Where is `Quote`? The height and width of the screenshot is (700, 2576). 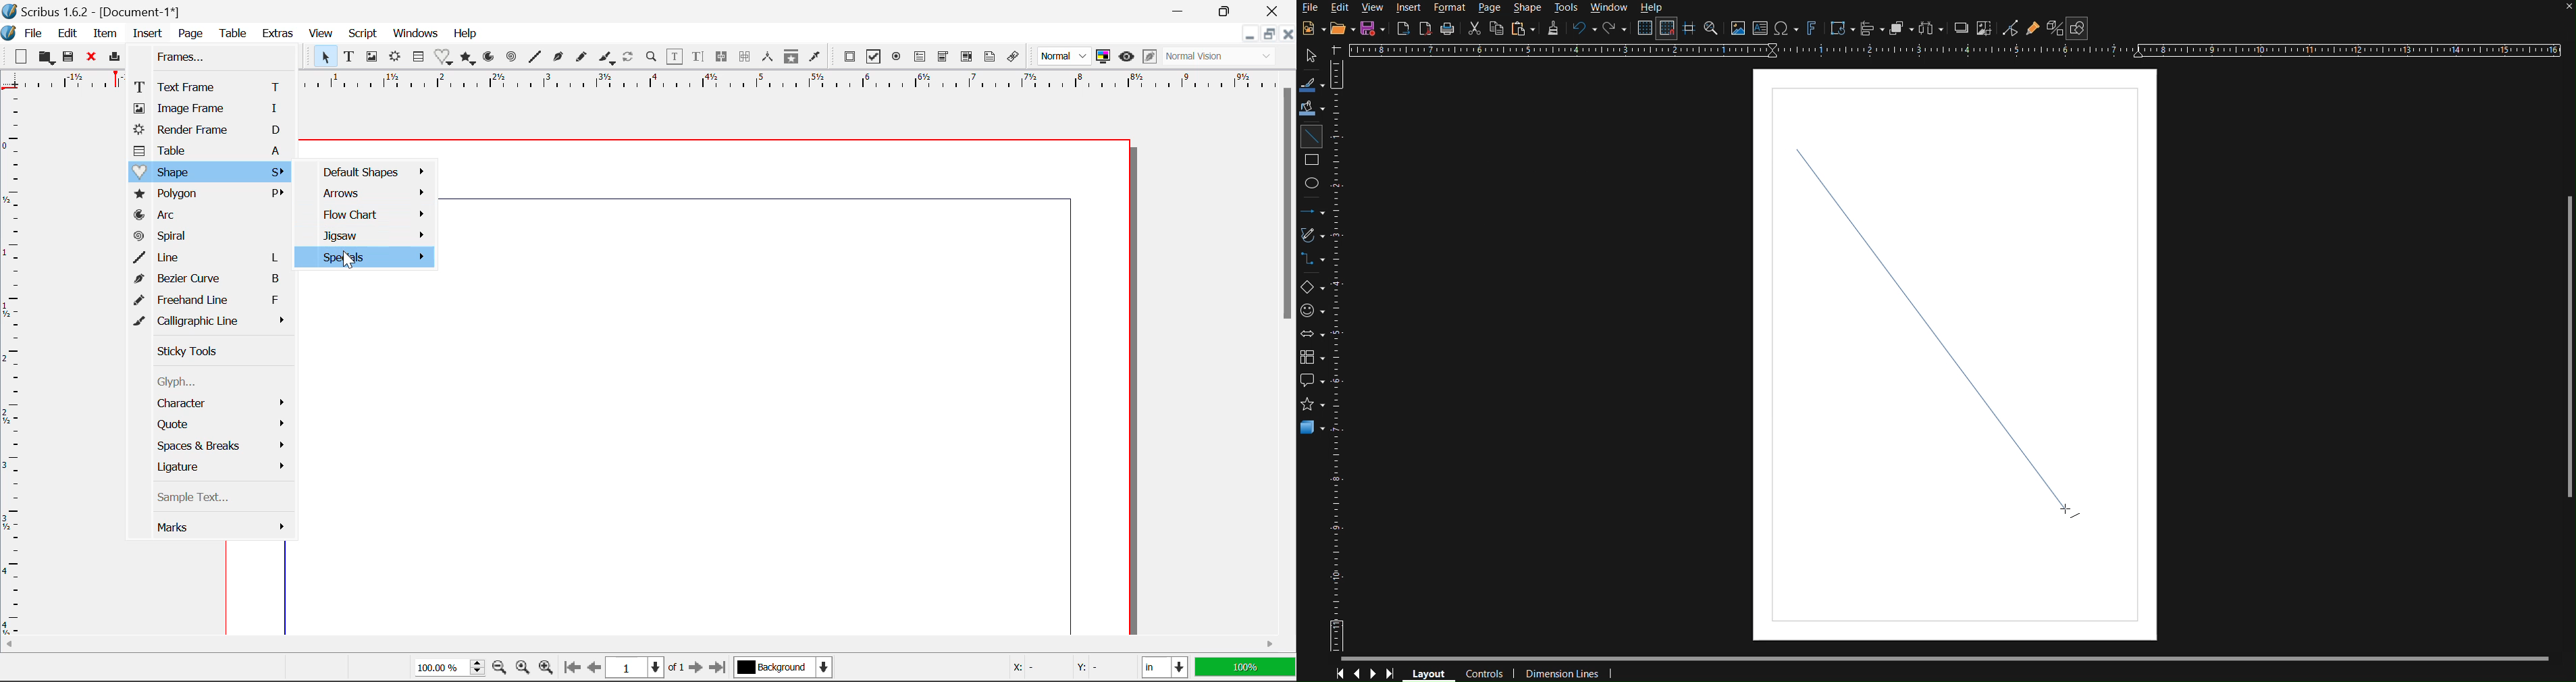 Quote is located at coordinates (215, 424).